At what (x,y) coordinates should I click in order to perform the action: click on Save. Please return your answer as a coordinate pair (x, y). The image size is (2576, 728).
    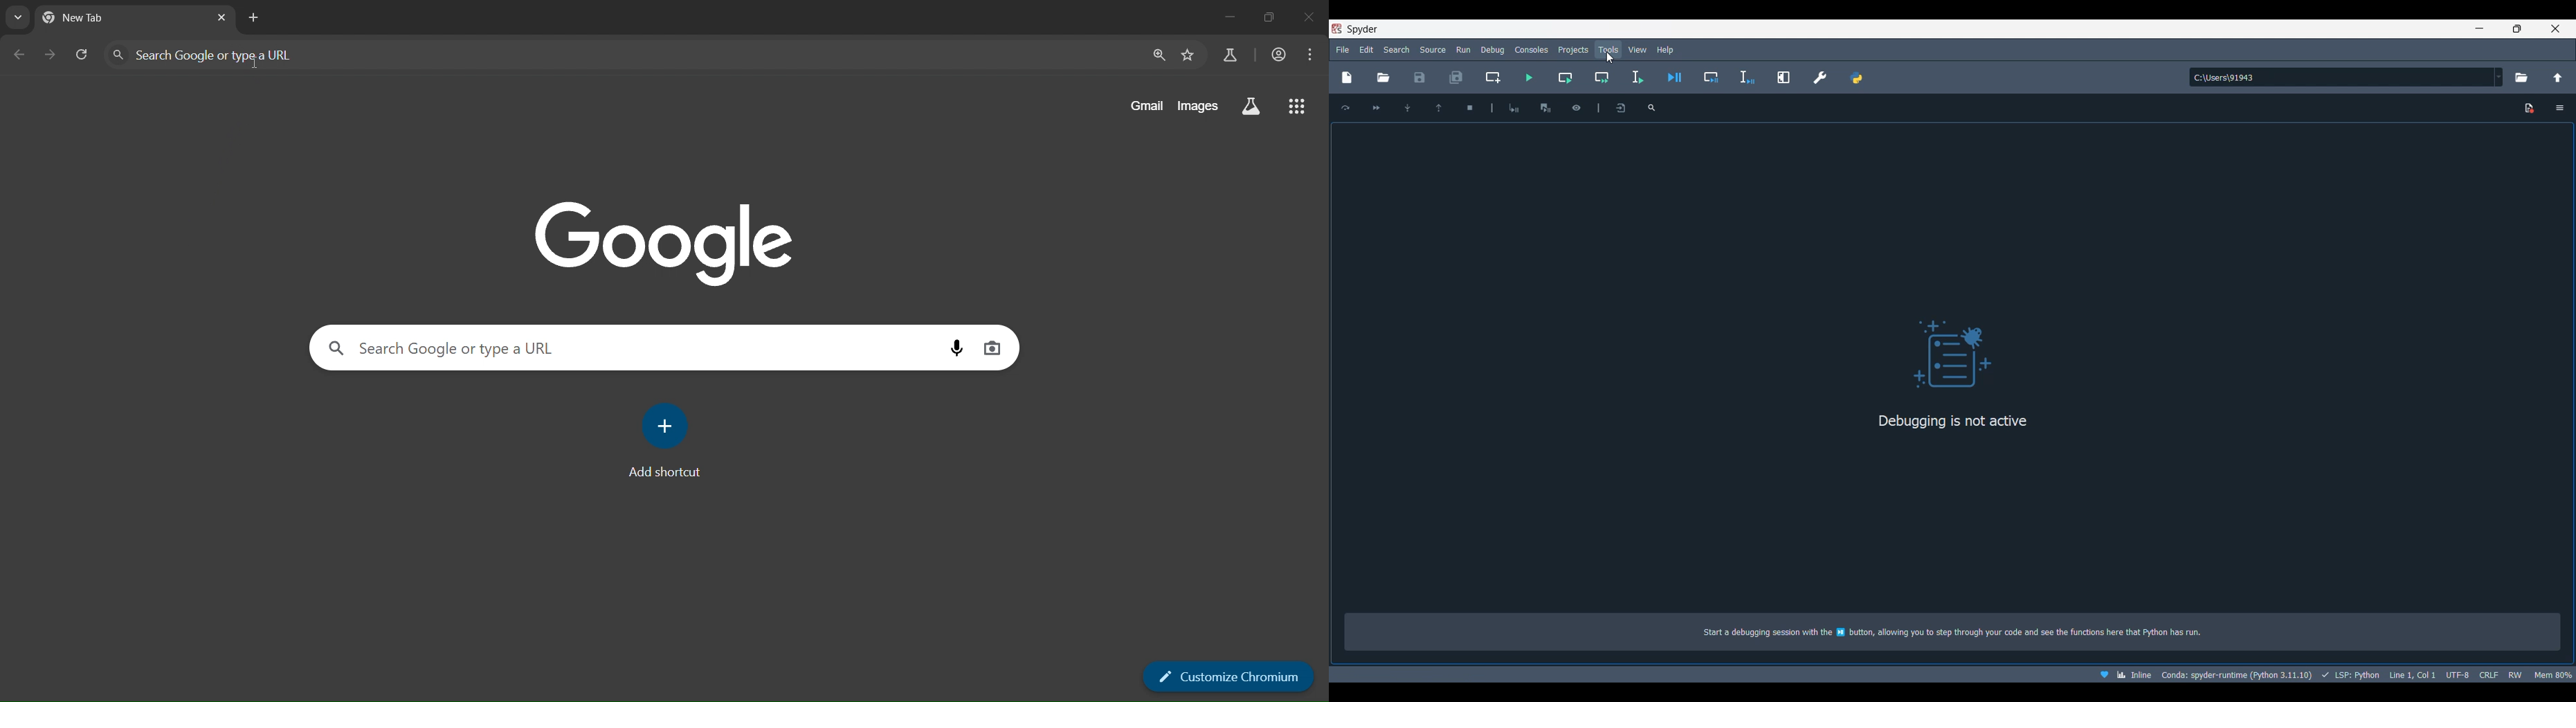
    Looking at the image, I should click on (1420, 77).